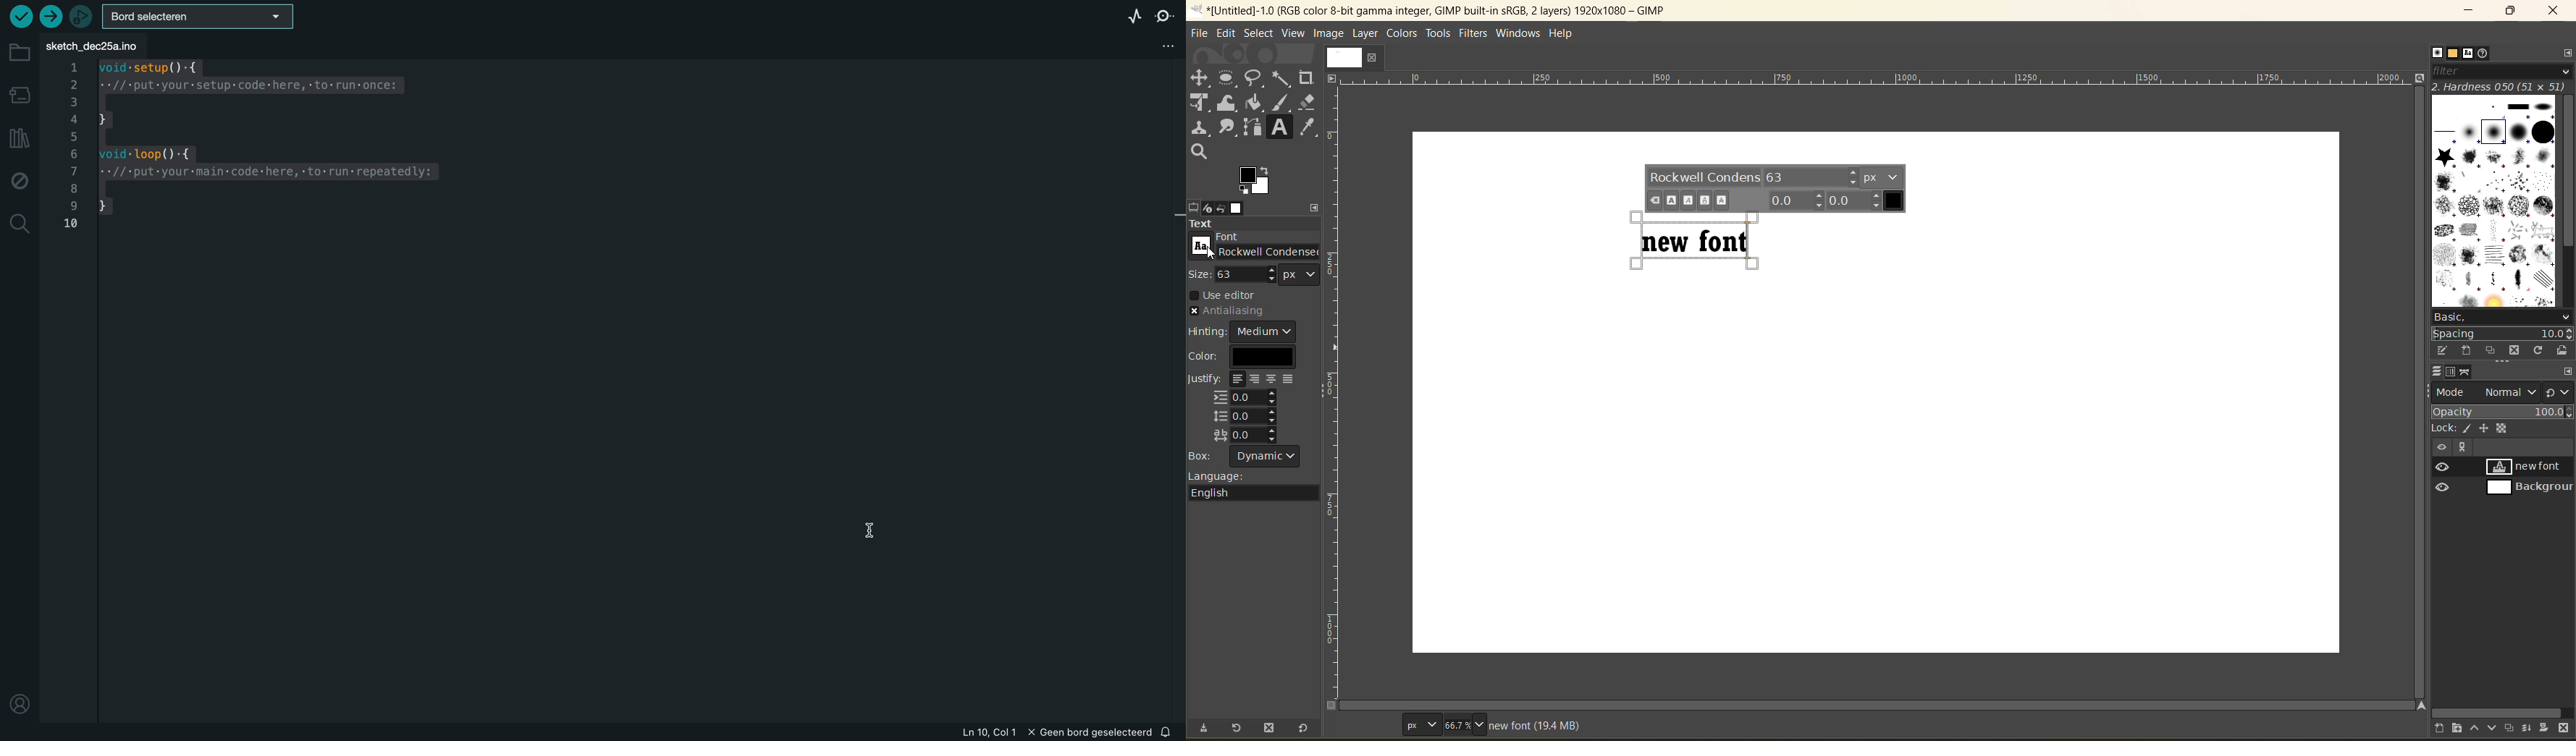 The height and width of the screenshot is (756, 2576). What do you see at coordinates (2502, 411) in the screenshot?
I see `opacity` at bounding box center [2502, 411].